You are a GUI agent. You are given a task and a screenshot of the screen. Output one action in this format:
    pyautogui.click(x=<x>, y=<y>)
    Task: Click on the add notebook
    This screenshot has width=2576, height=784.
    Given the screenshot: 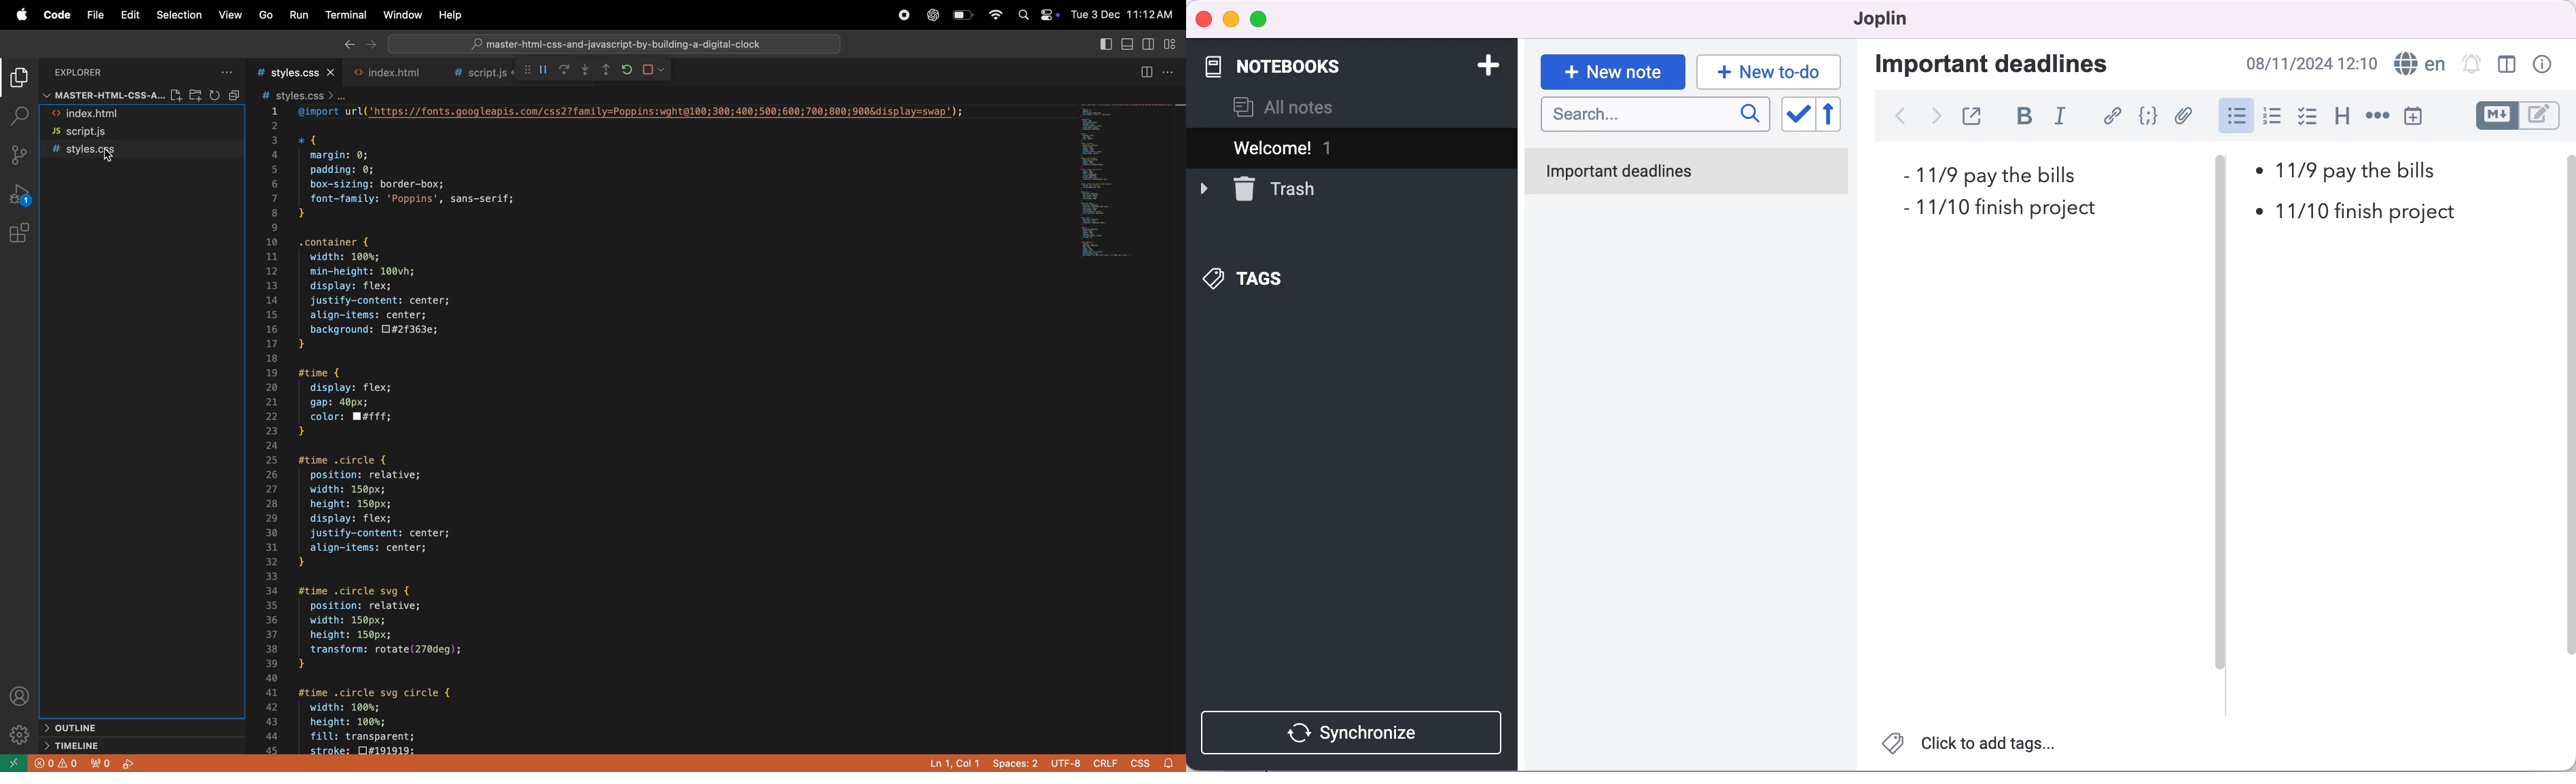 What is the action you would take?
    pyautogui.click(x=1486, y=64)
    